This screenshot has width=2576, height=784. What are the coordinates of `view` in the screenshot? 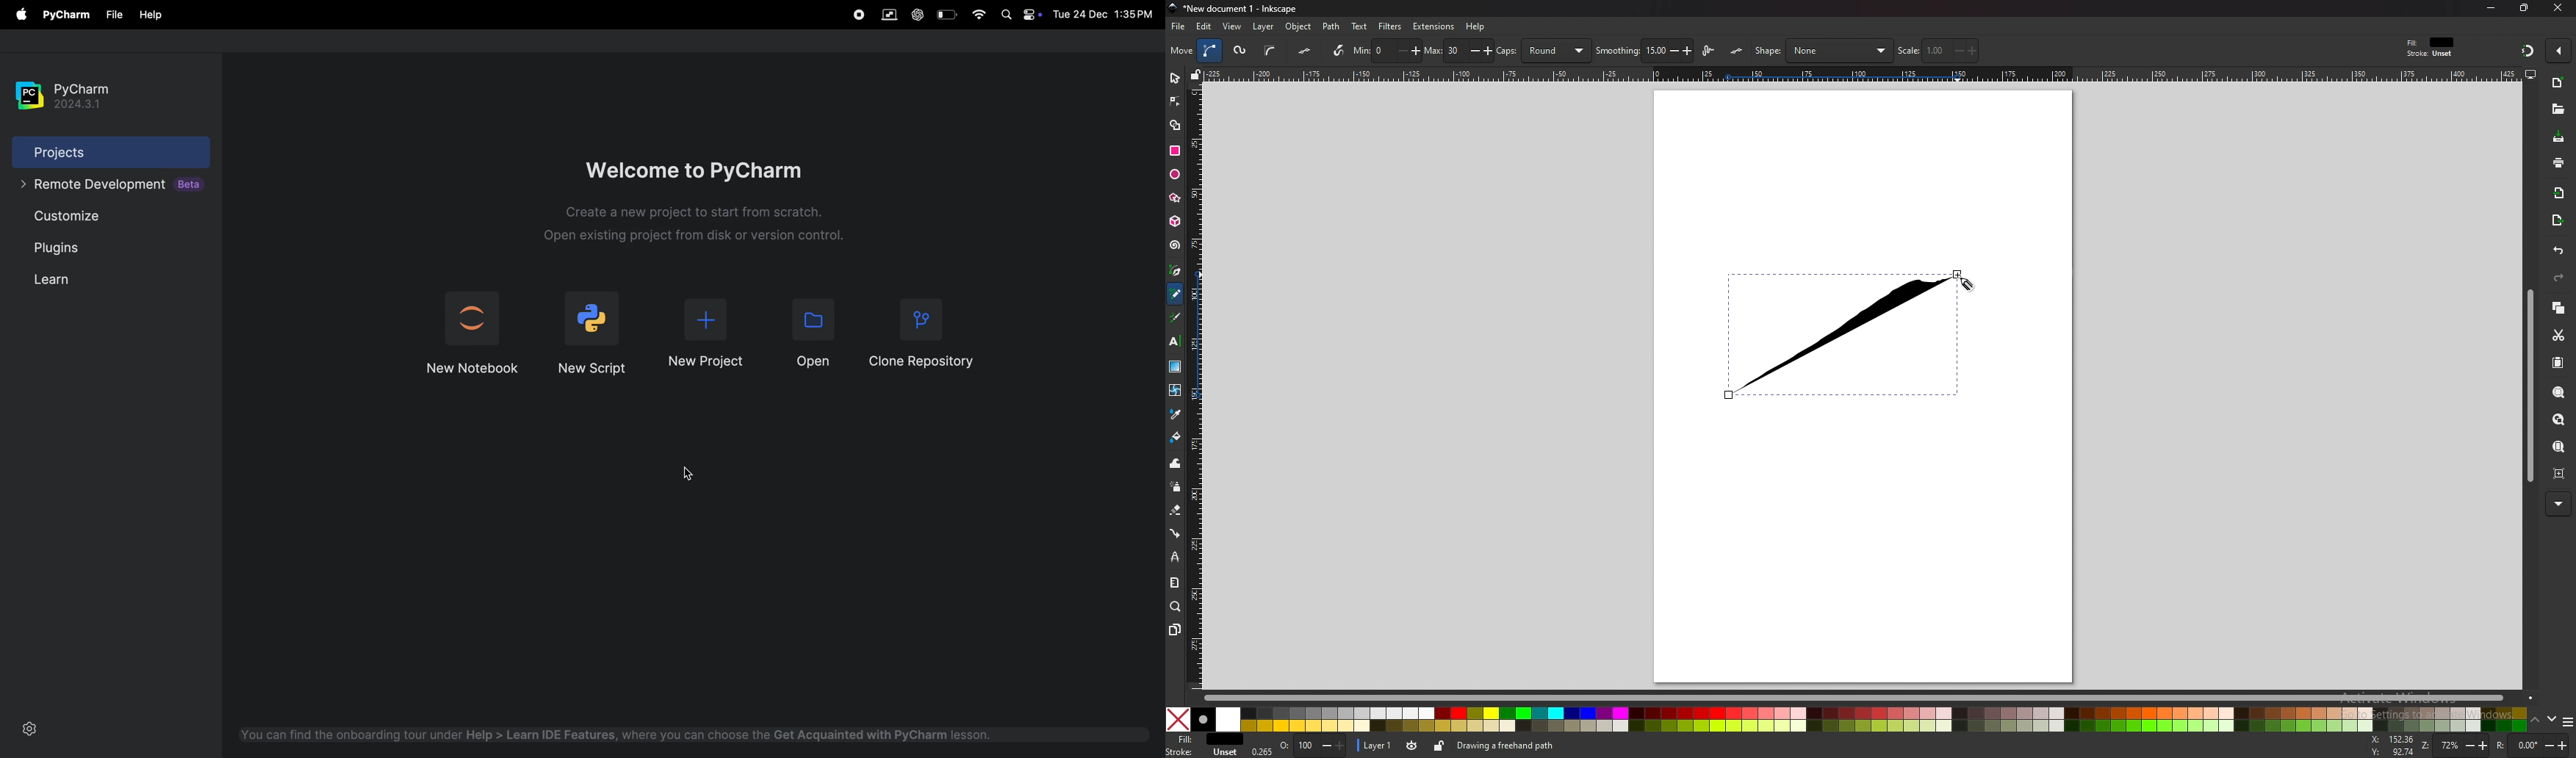 It's located at (1234, 26).